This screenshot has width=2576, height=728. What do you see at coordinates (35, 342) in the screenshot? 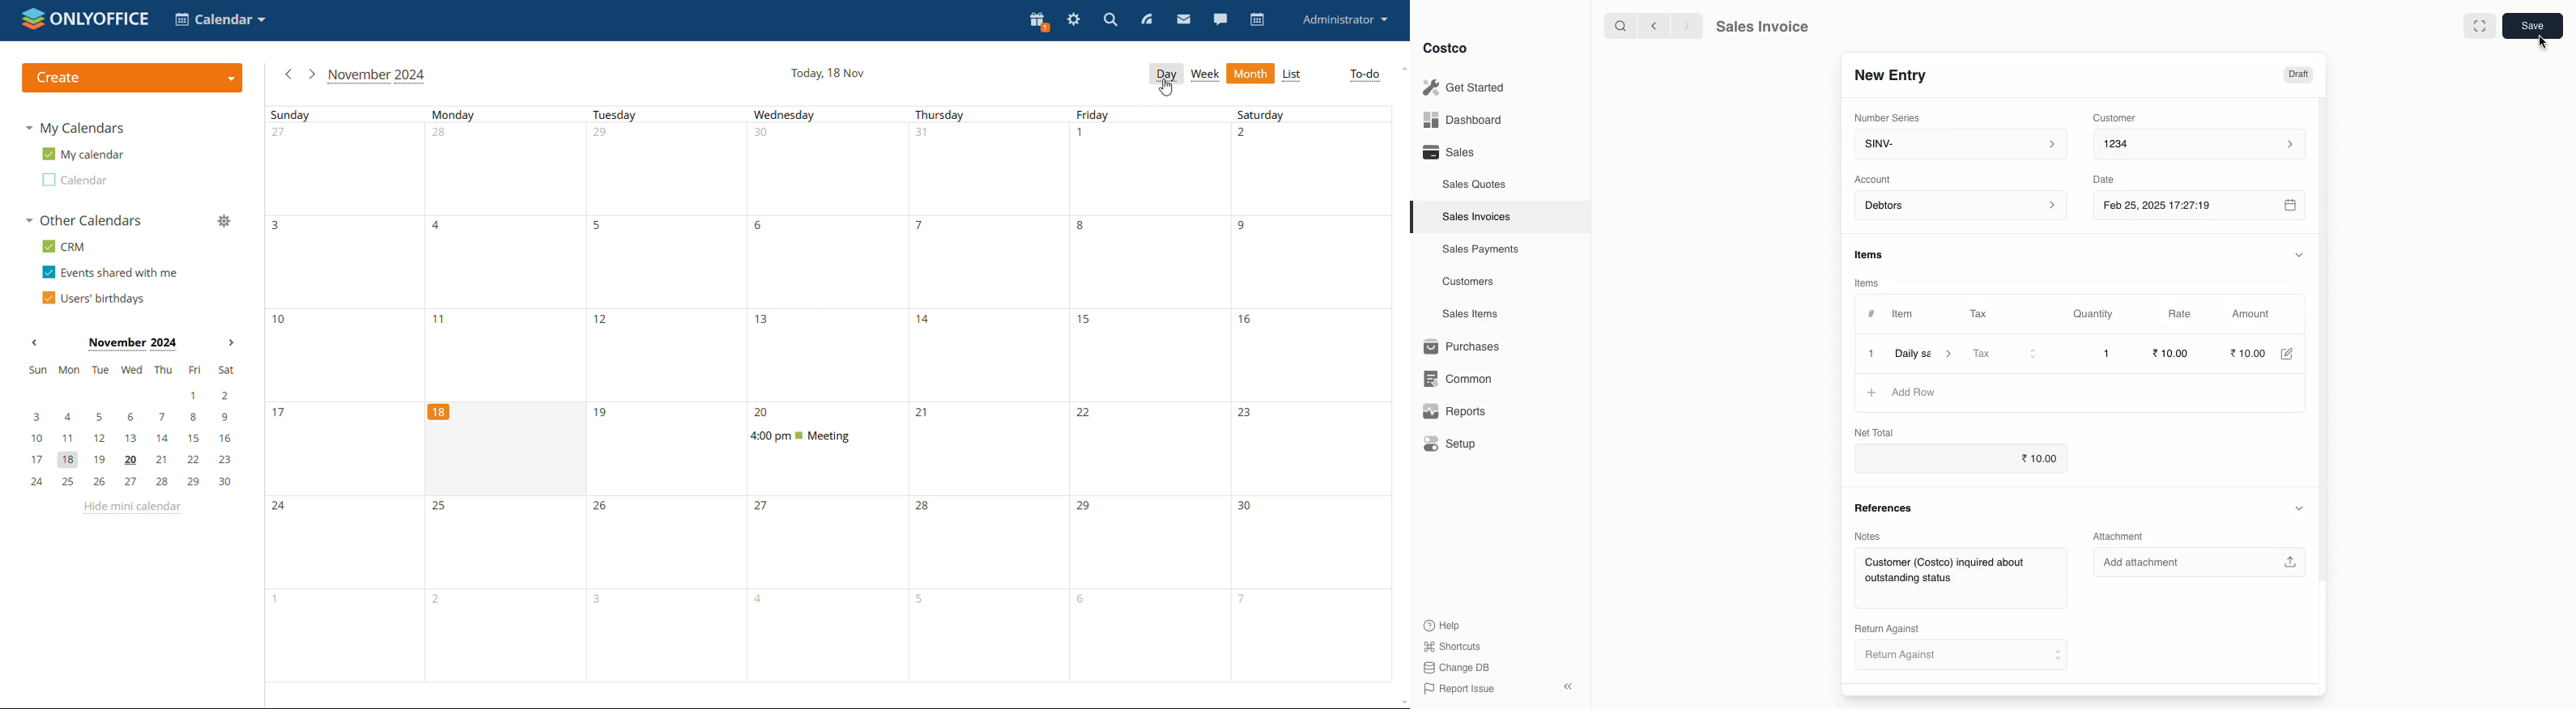
I see `previous month` at bounding box center [35, 342].